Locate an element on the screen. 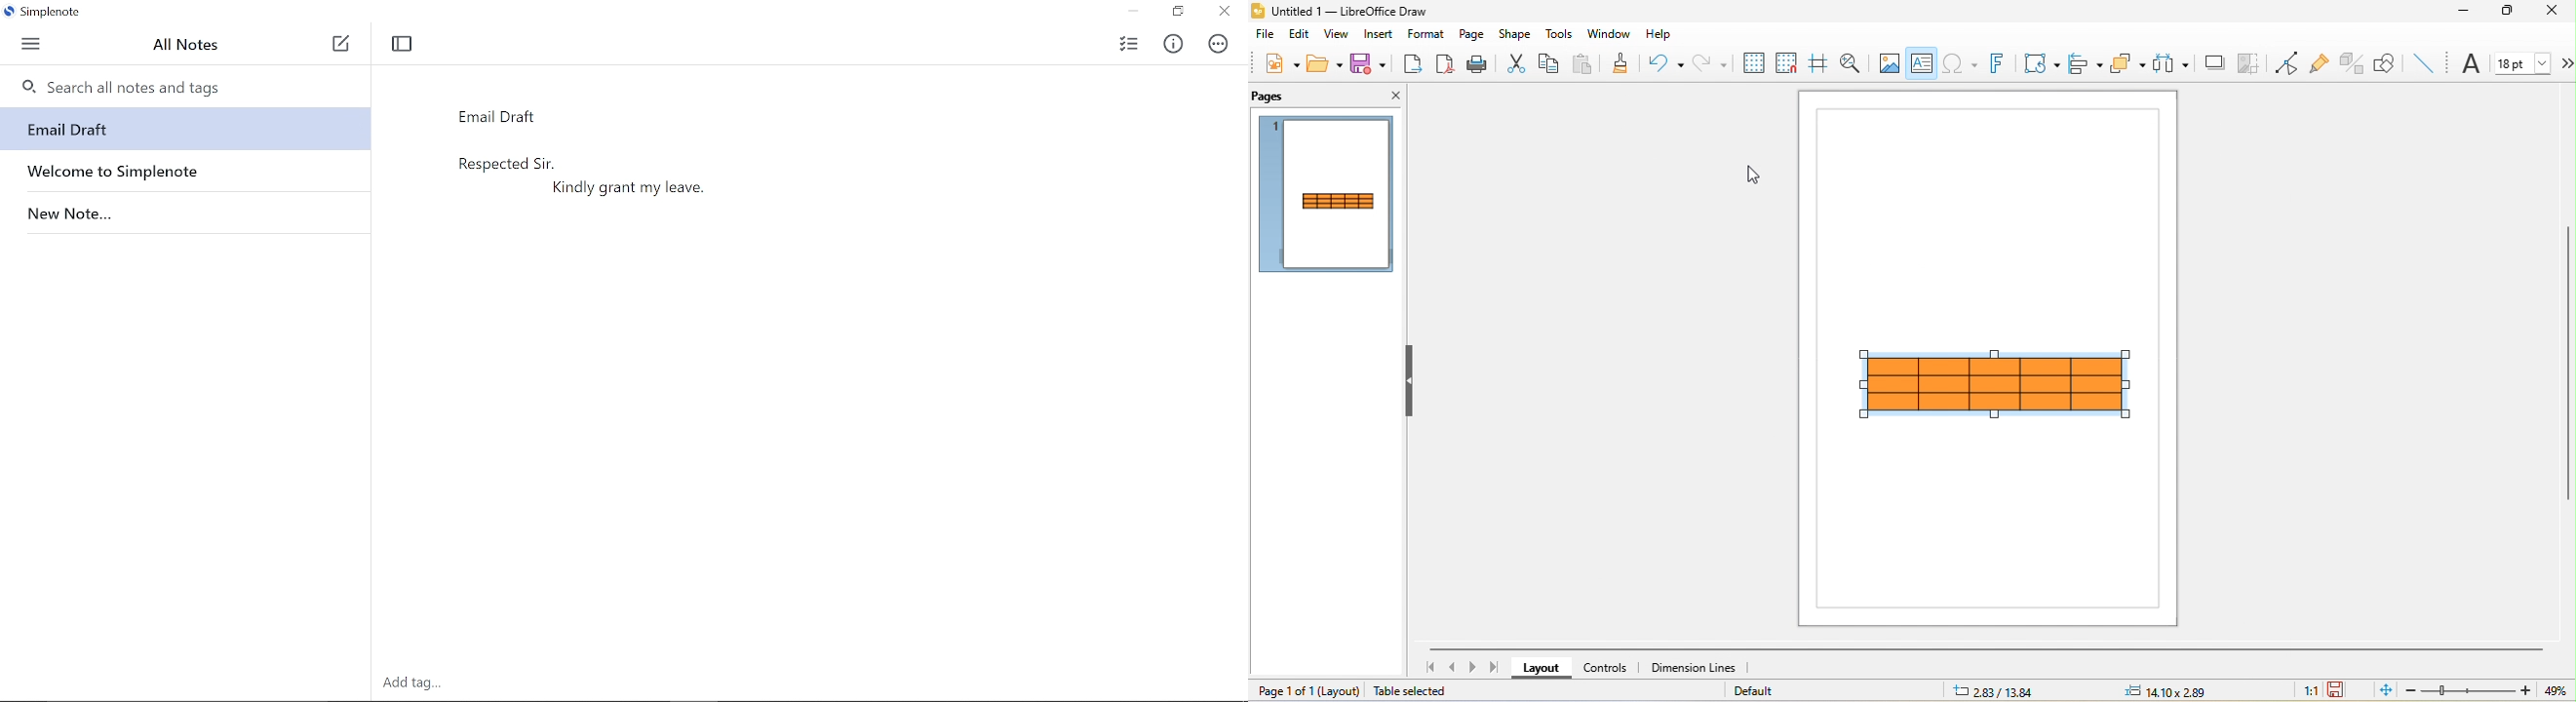  transformation is located at coordinates (2038, 61).